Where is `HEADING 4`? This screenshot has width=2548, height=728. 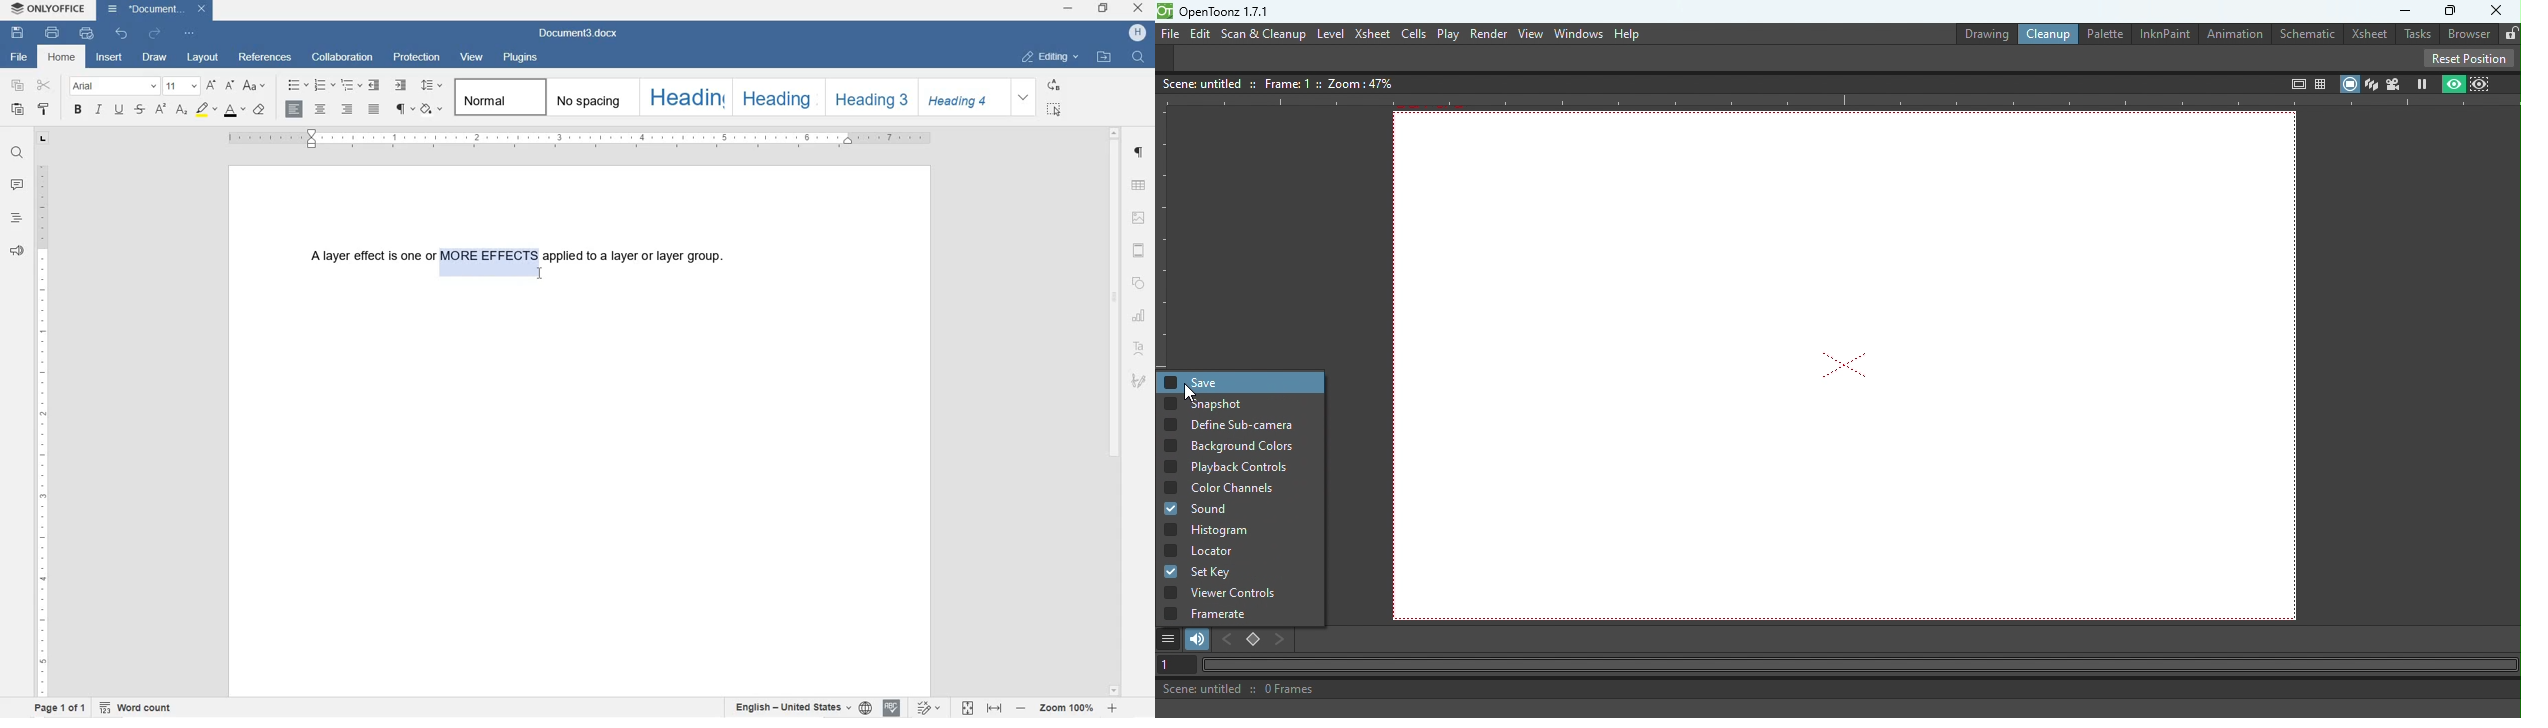
HEADING 4 is located at coordinates (964, 98).